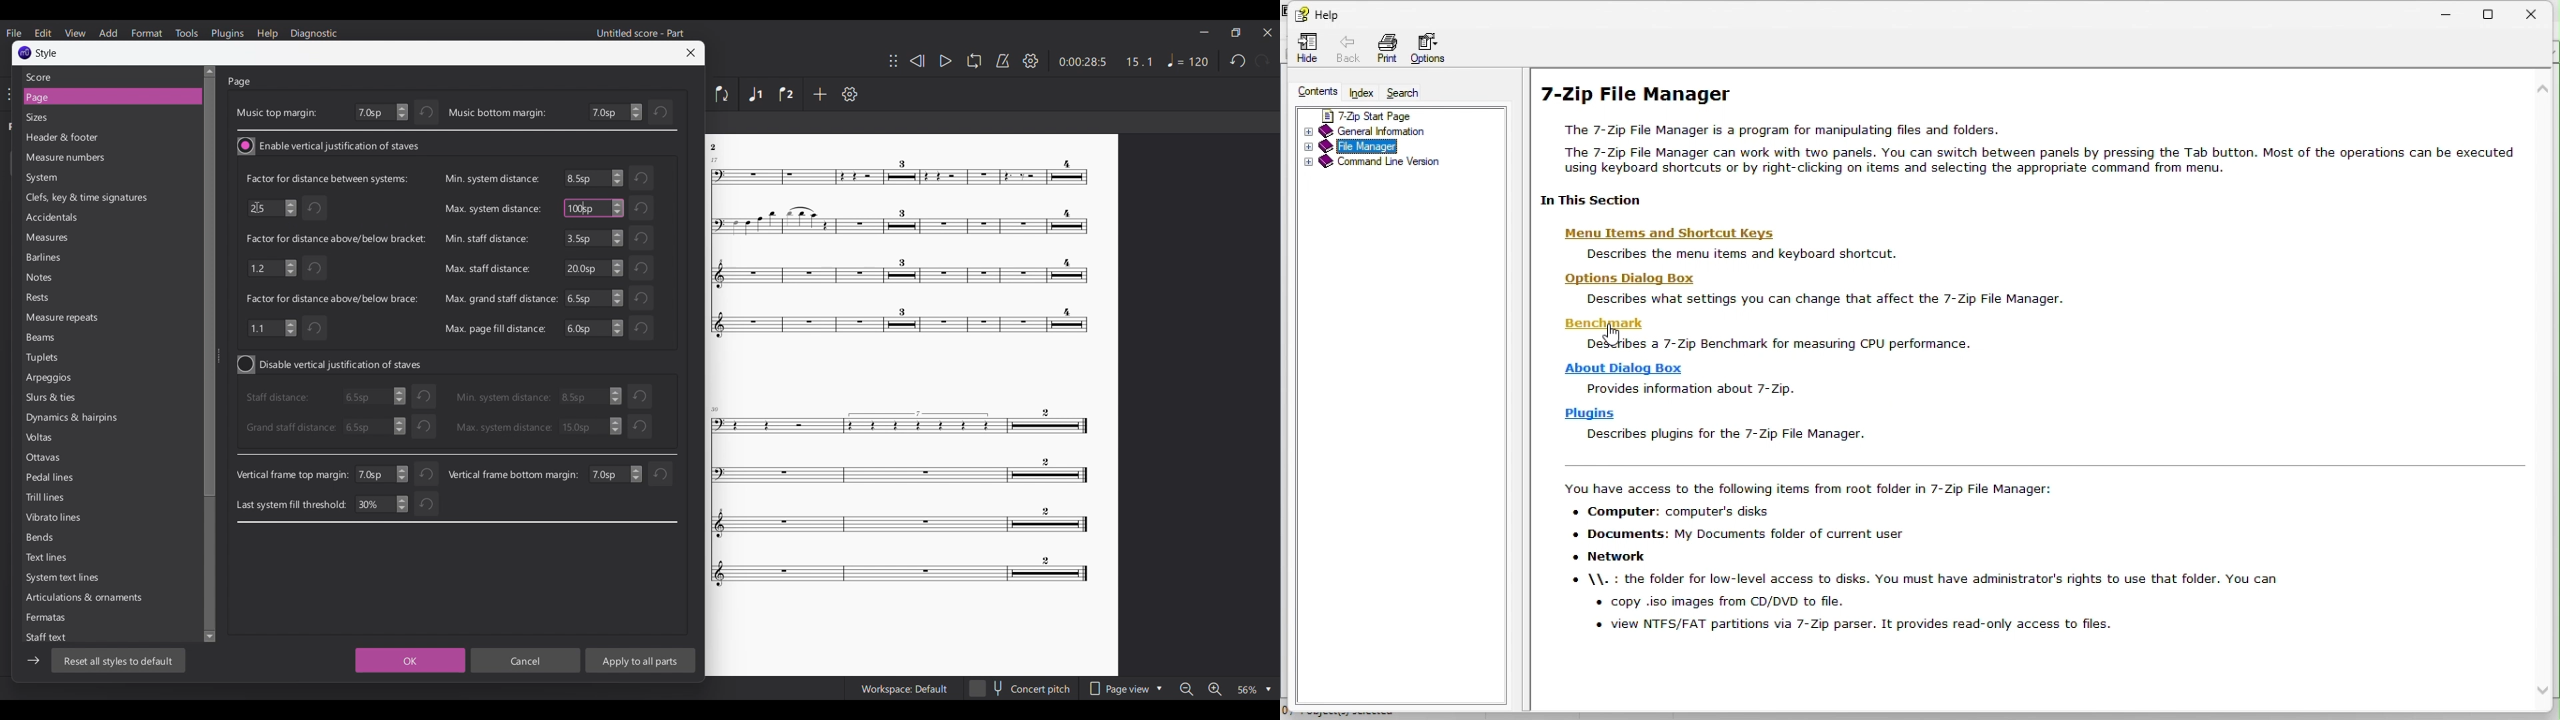  Describe the element at coordinates (70, 539) in the screenshot. I see `Bends` at that location.